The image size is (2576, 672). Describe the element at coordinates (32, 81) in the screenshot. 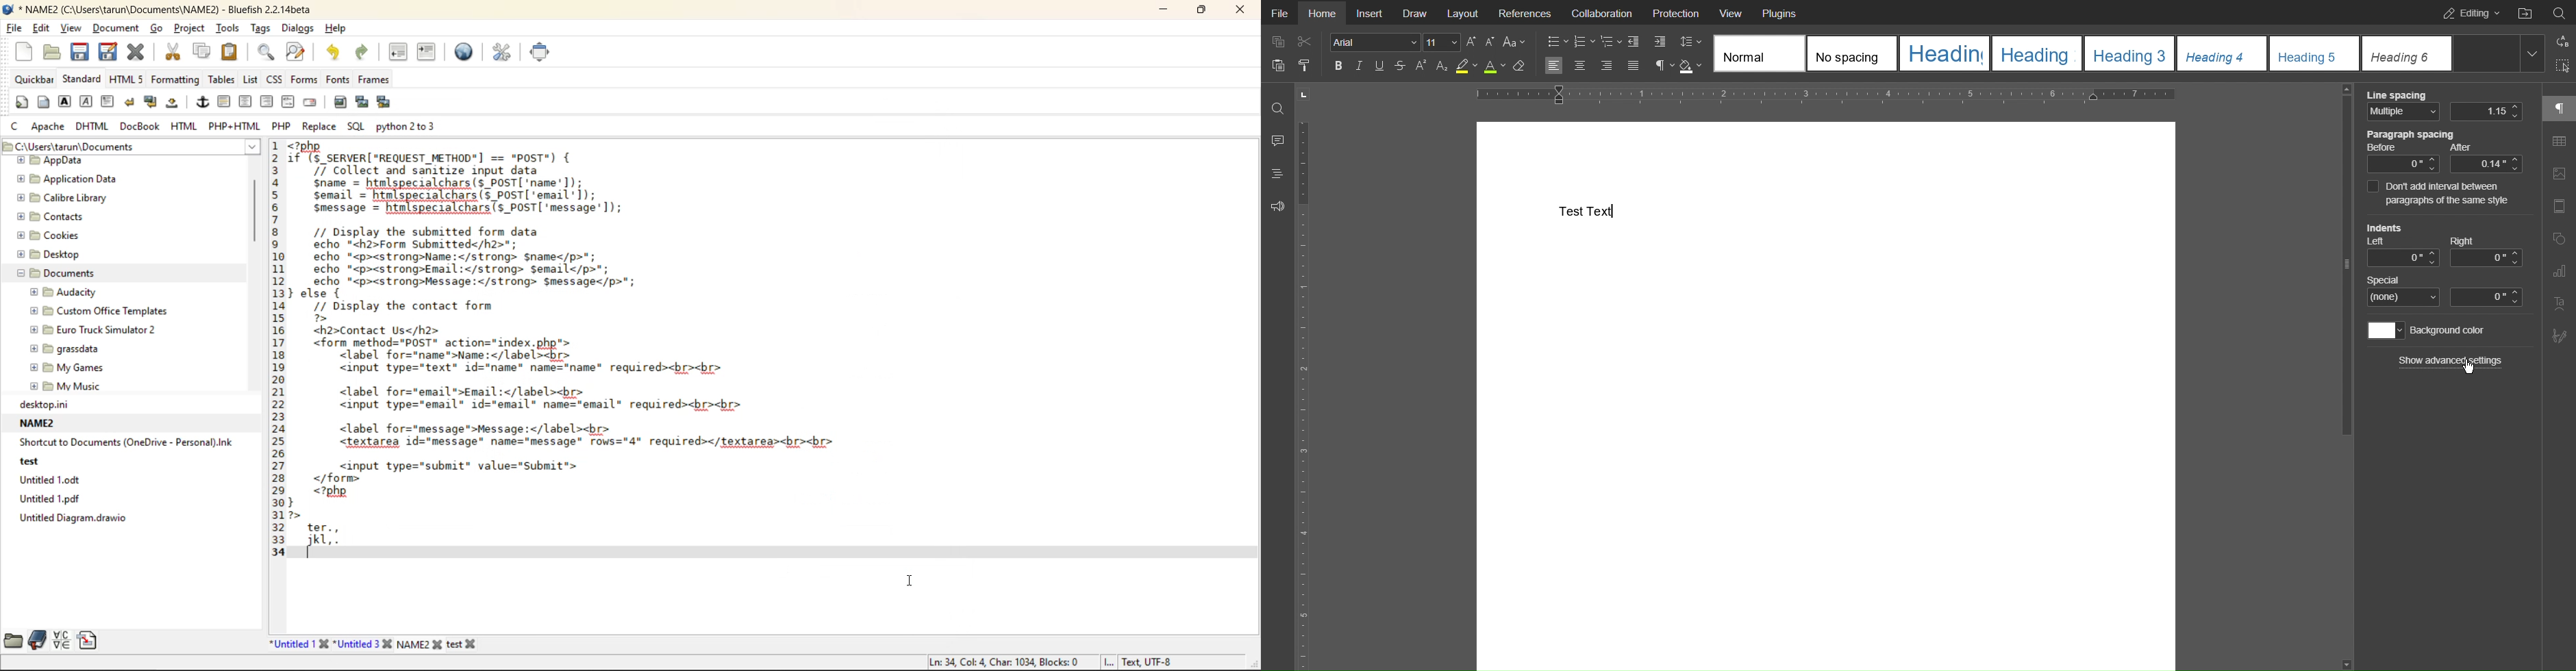

I see `quickbar` at that location.